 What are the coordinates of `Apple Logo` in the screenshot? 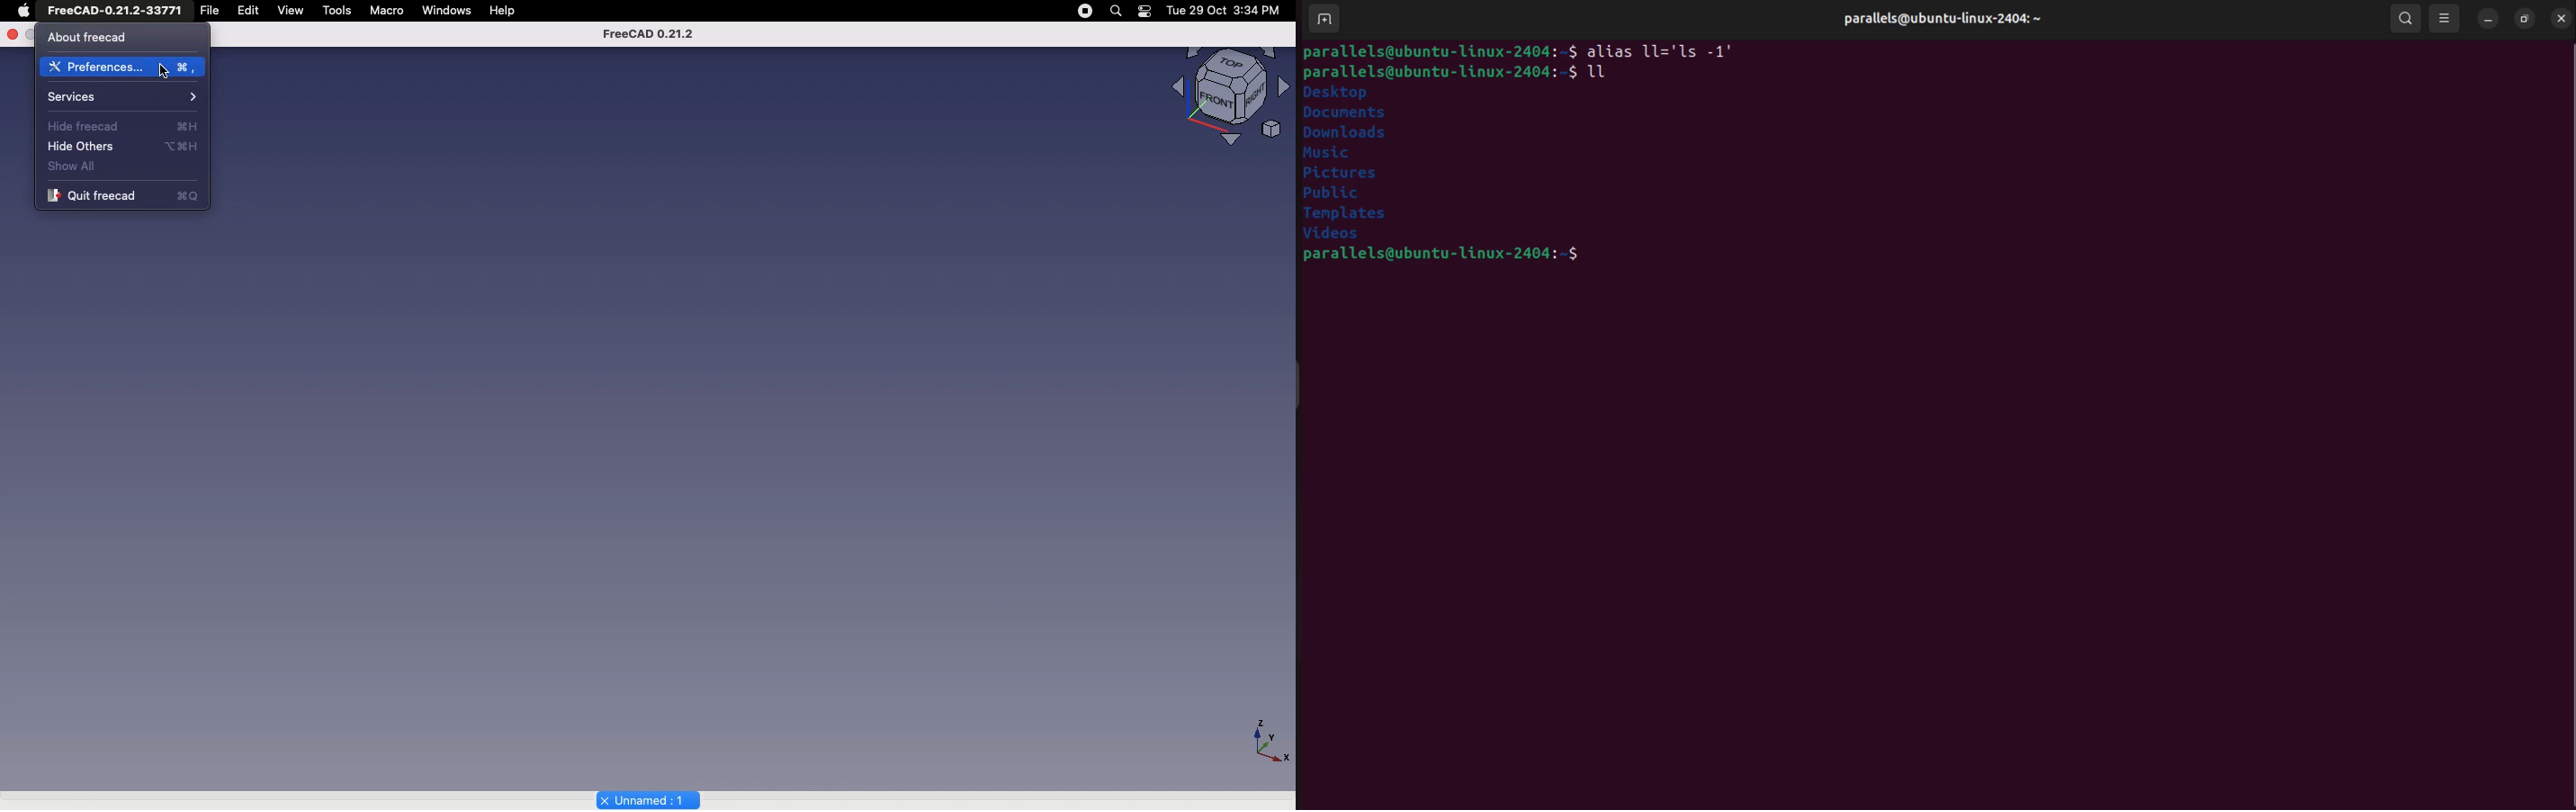 It's located at (23, 11).